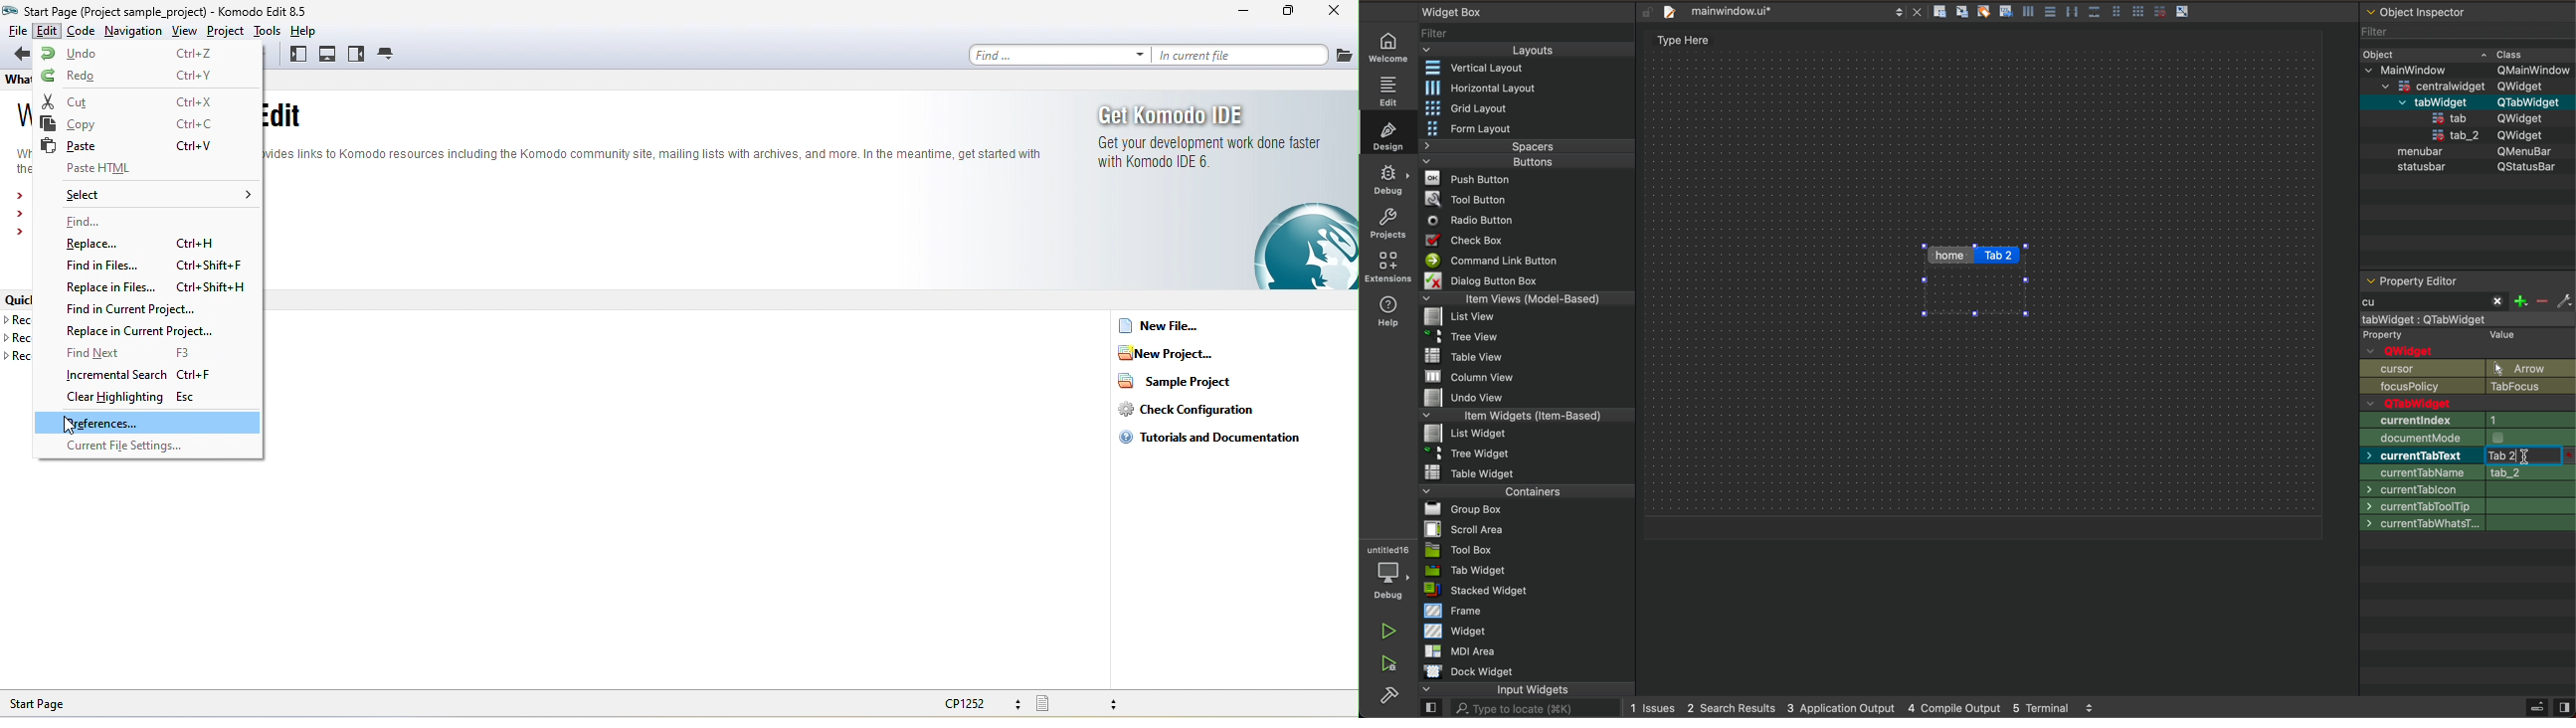 This screenshot has height=728, width=2576. I want to click on Dialog Button Box, so click(1477, 280).